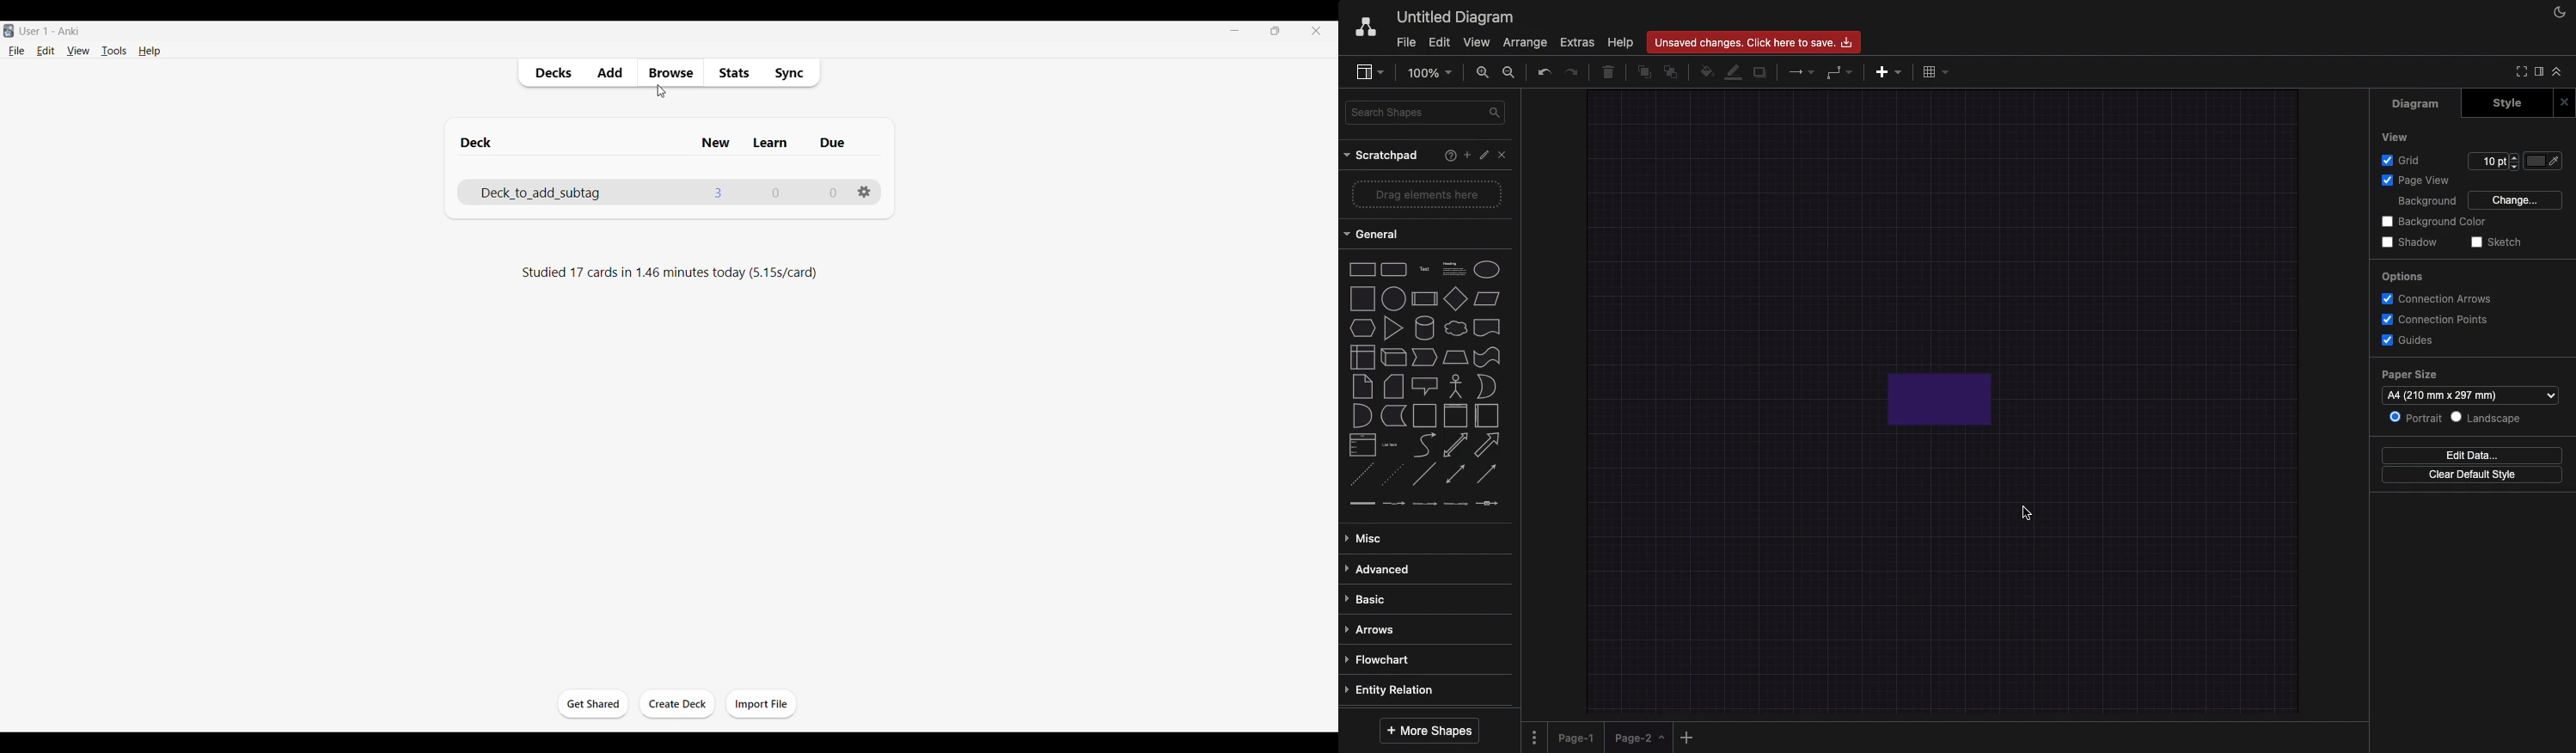 This screenshot has width=2576, height=756. Describe the element at coordinates (54, 30) in the screenshot. I see `User 1 - Anki` at that location.